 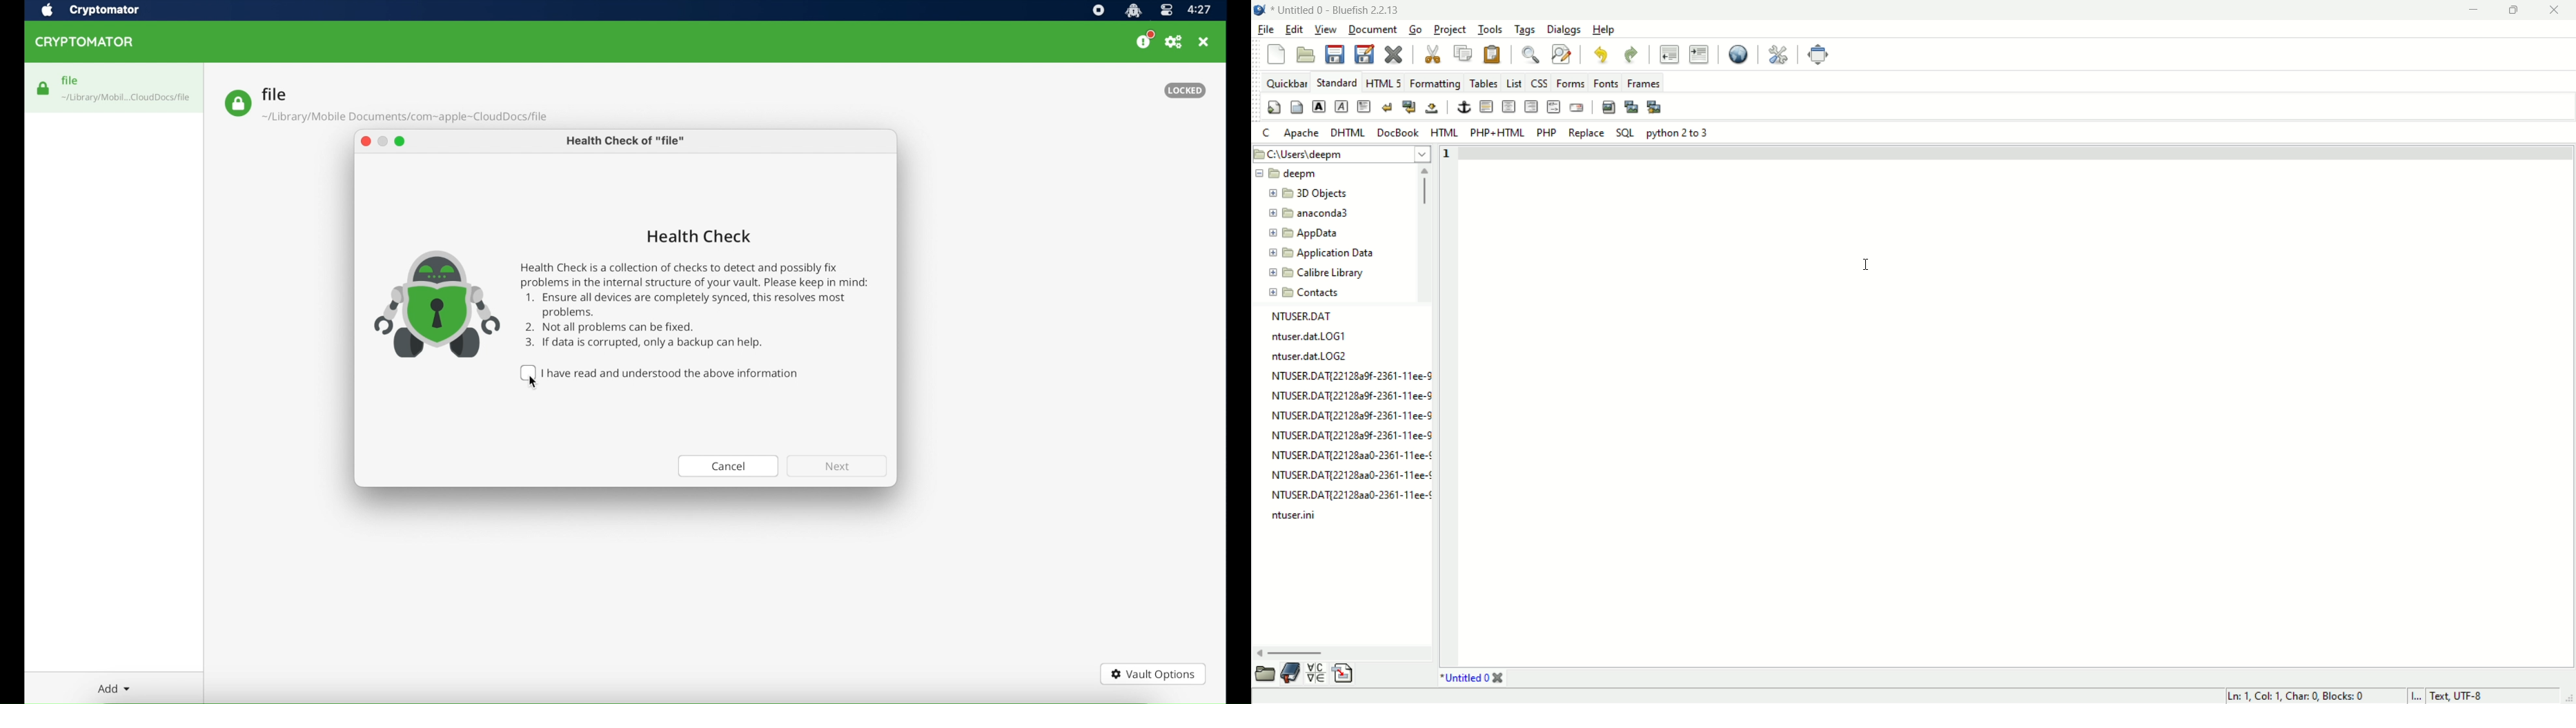 I want to click on python 2 to 3, so click(x=1678, y=133).